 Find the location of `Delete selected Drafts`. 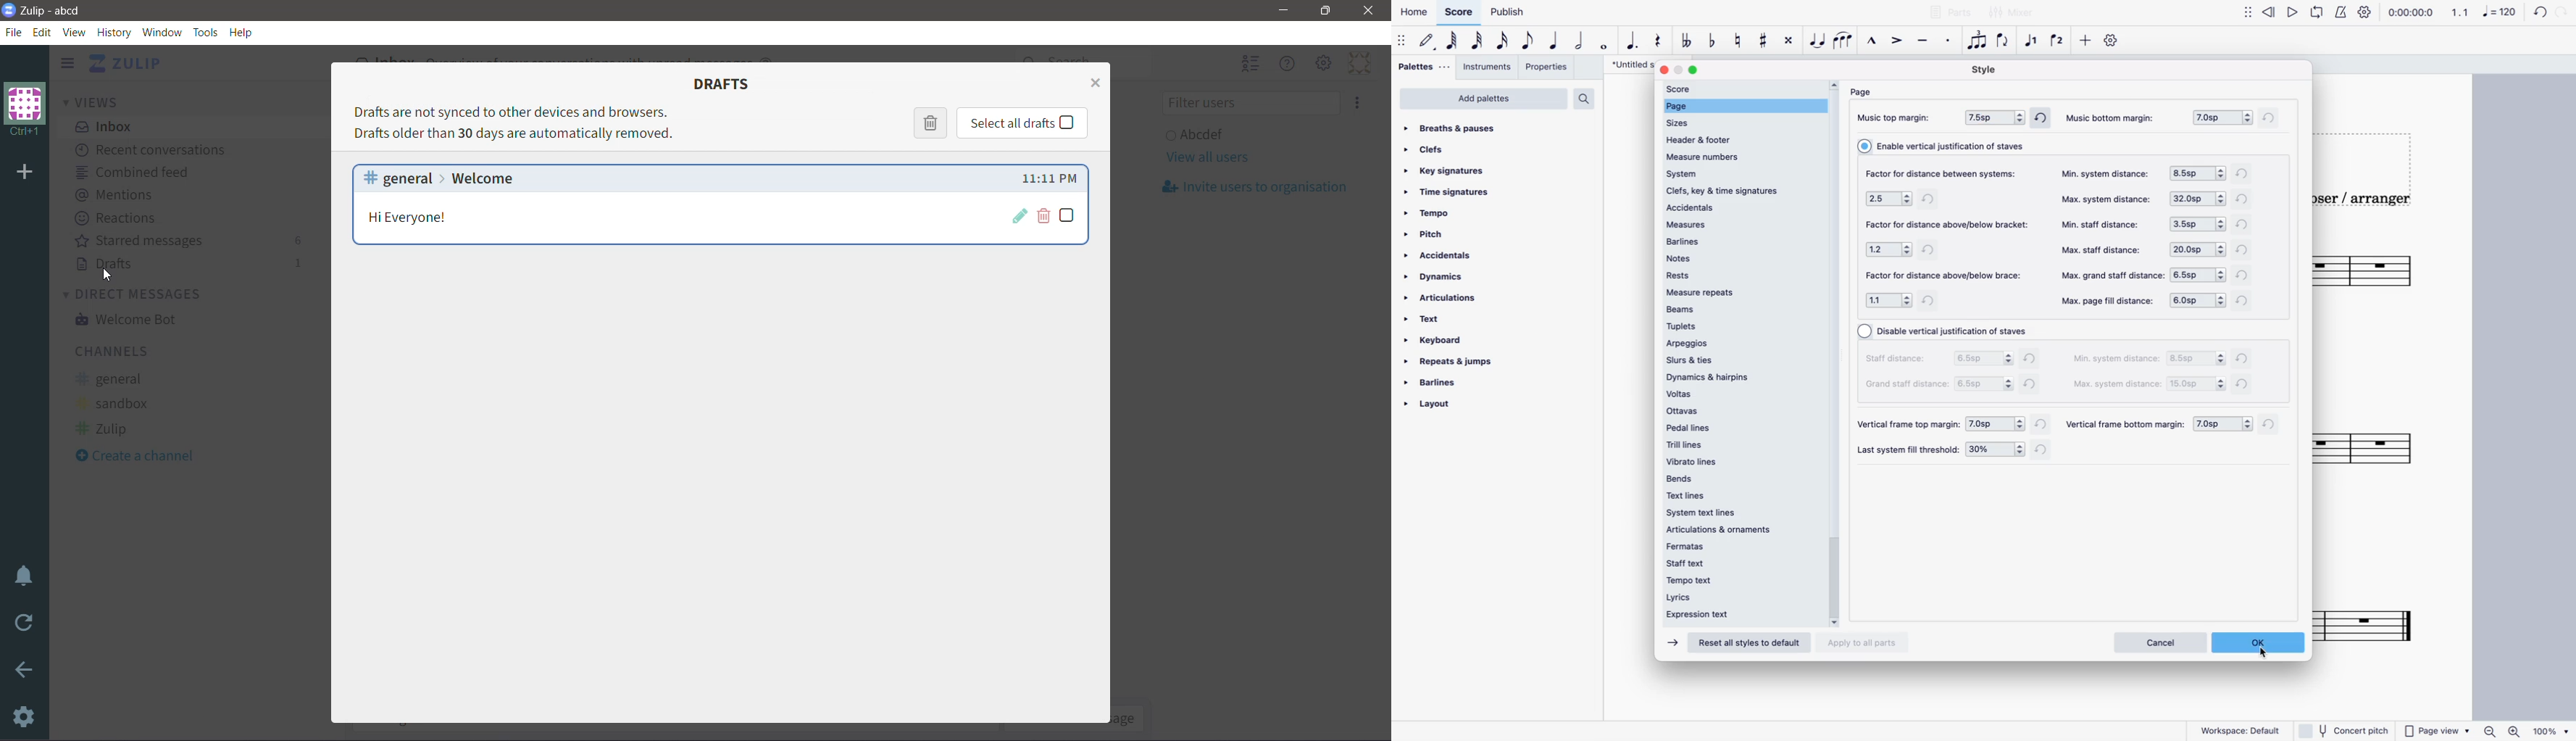

Delete selected Drafts is located at coordinates (932, 124).